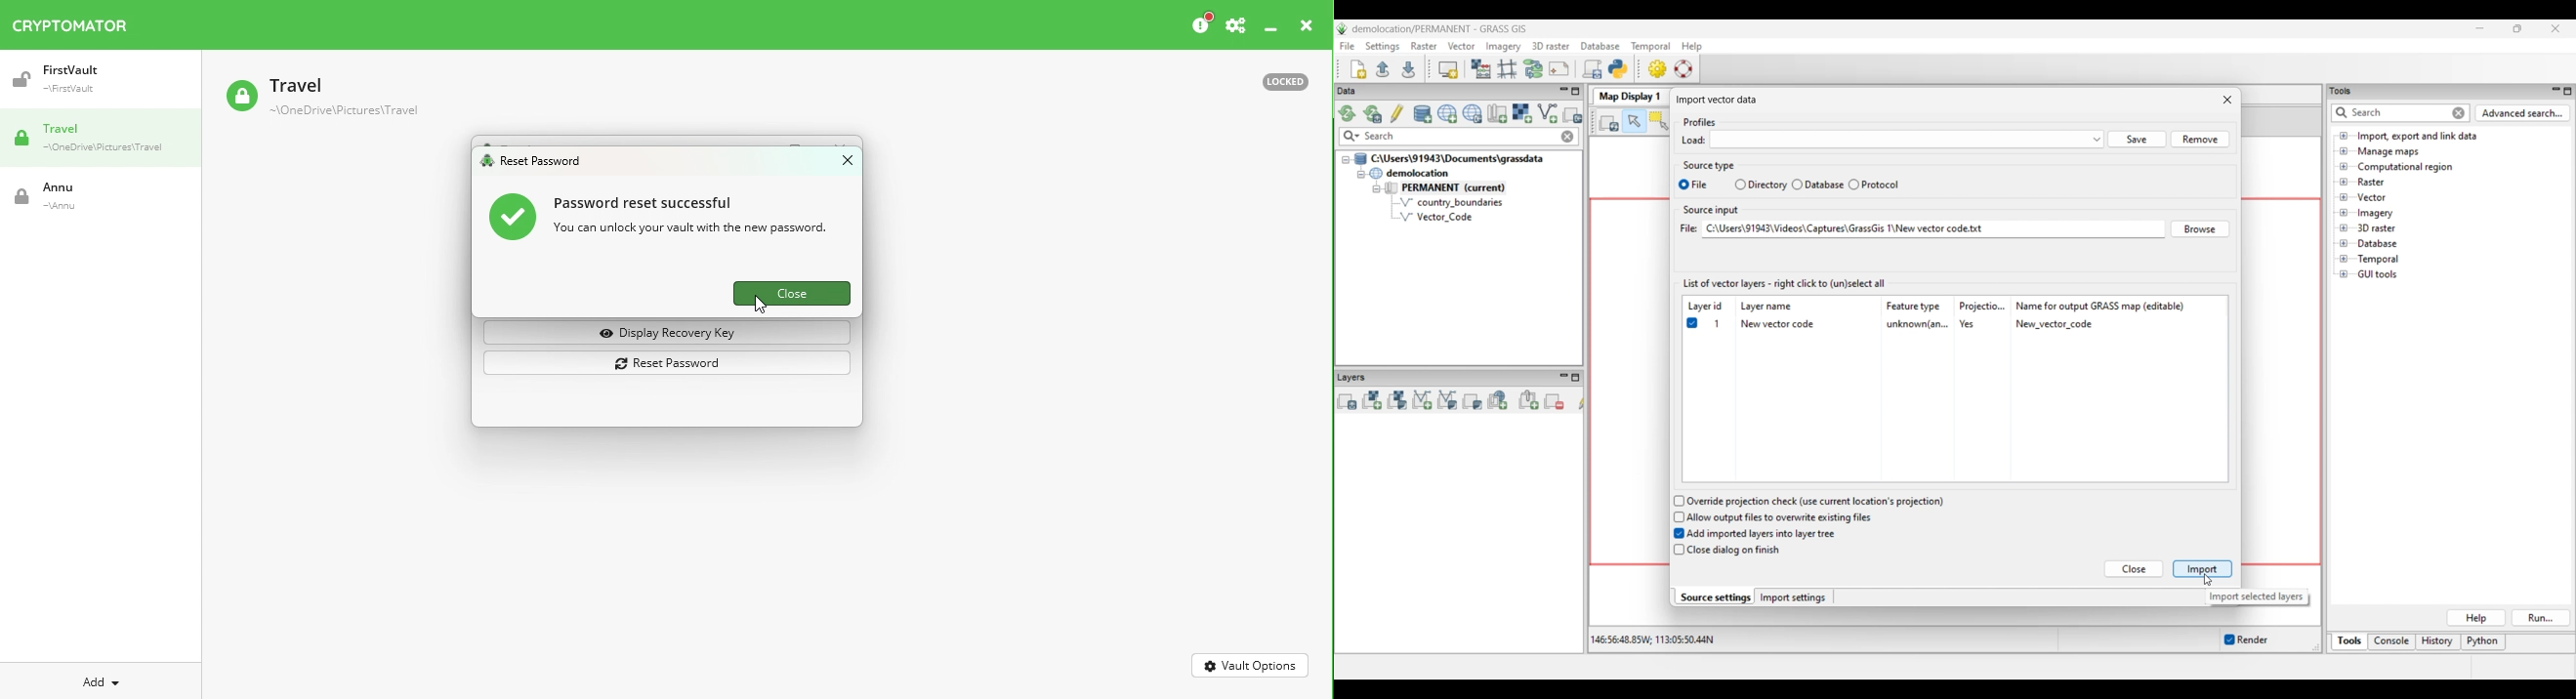 The width and height of the screenshot is (2576, 700). Describe the element at coordinates (1271, 30) in the screenshot. I see `Minimize` at that location.